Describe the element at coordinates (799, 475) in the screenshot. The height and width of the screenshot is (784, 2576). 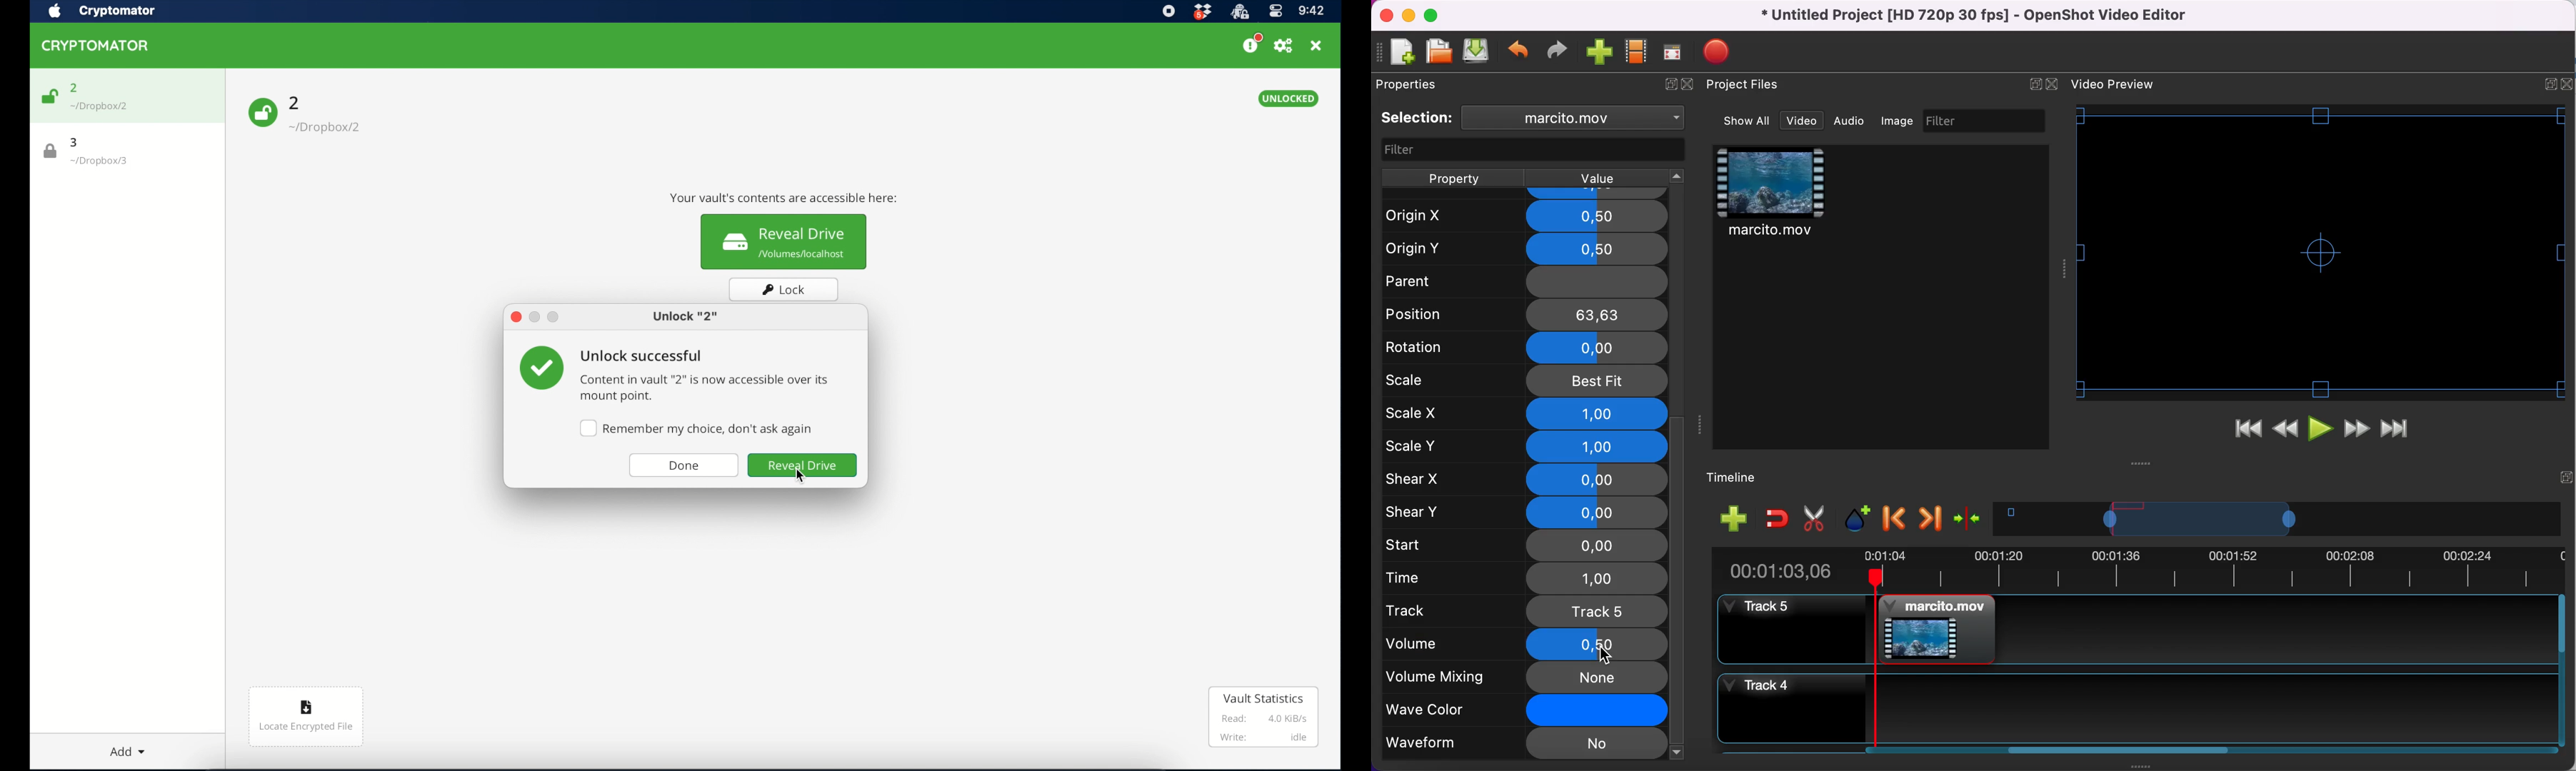
I see `cursor` at that location.